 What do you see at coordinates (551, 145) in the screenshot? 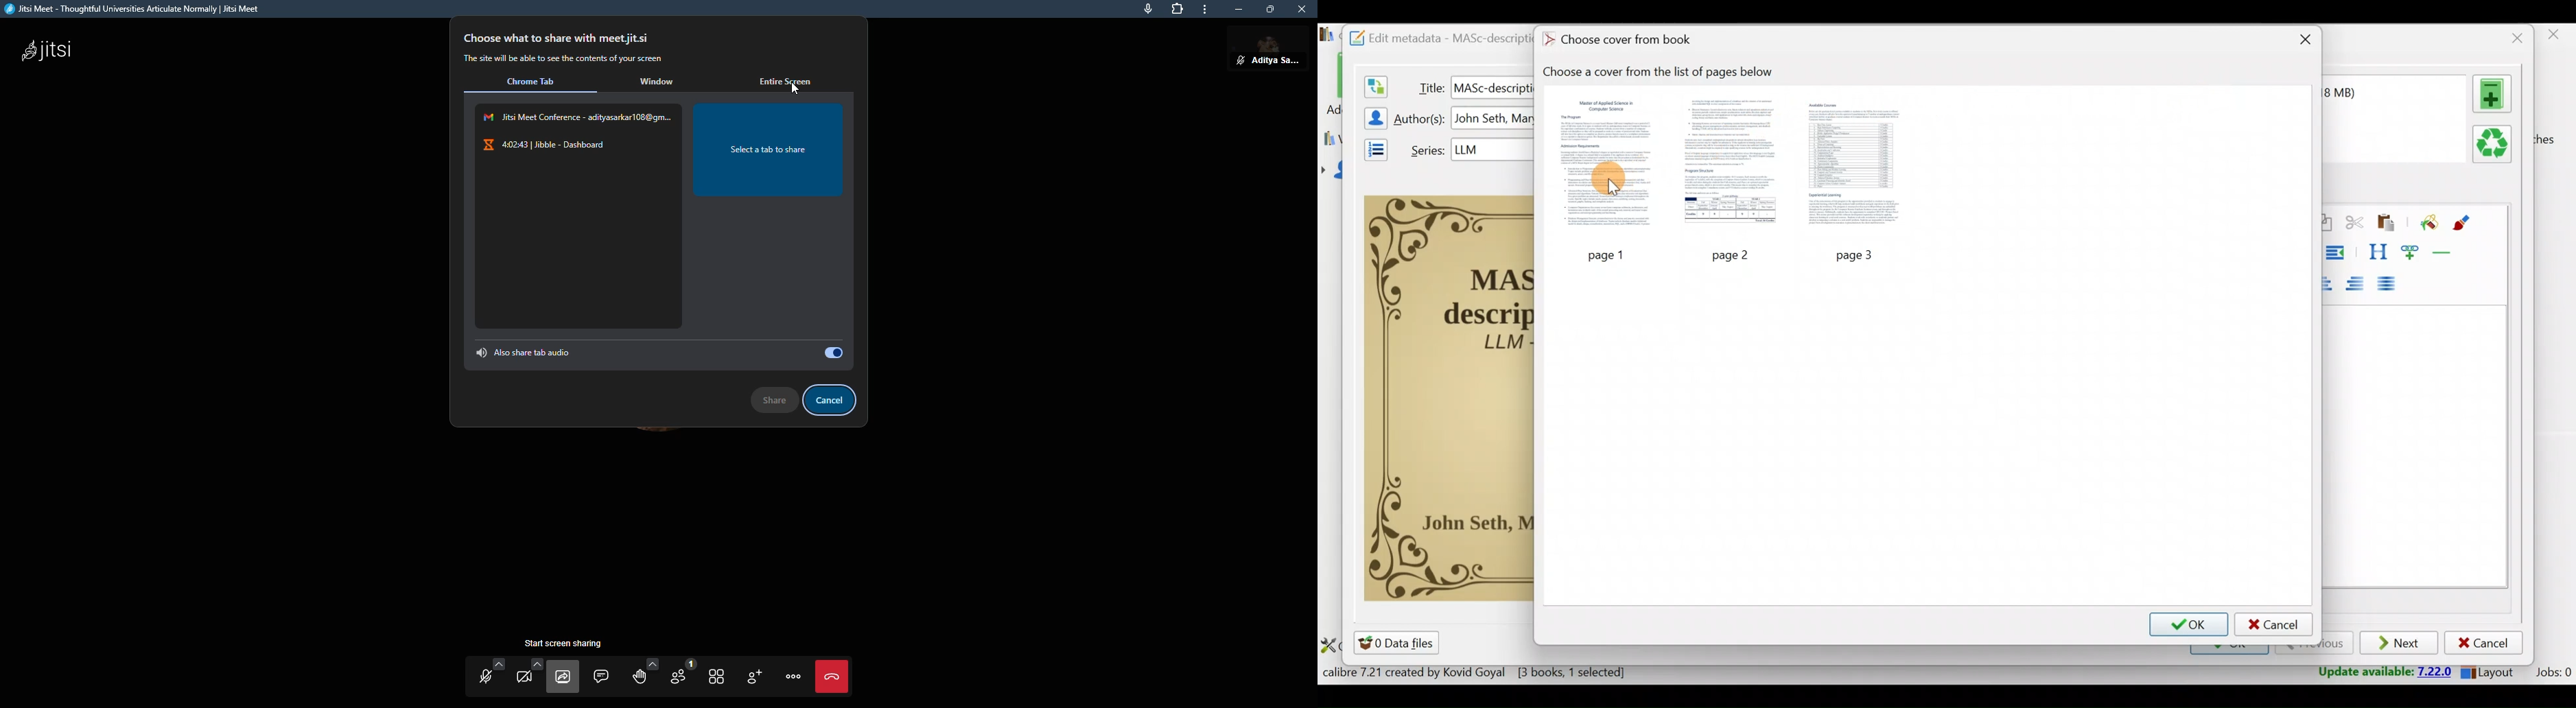
I see ` 4:02:43 | Jibble - Dashboard` at bounding box center [551, 145].